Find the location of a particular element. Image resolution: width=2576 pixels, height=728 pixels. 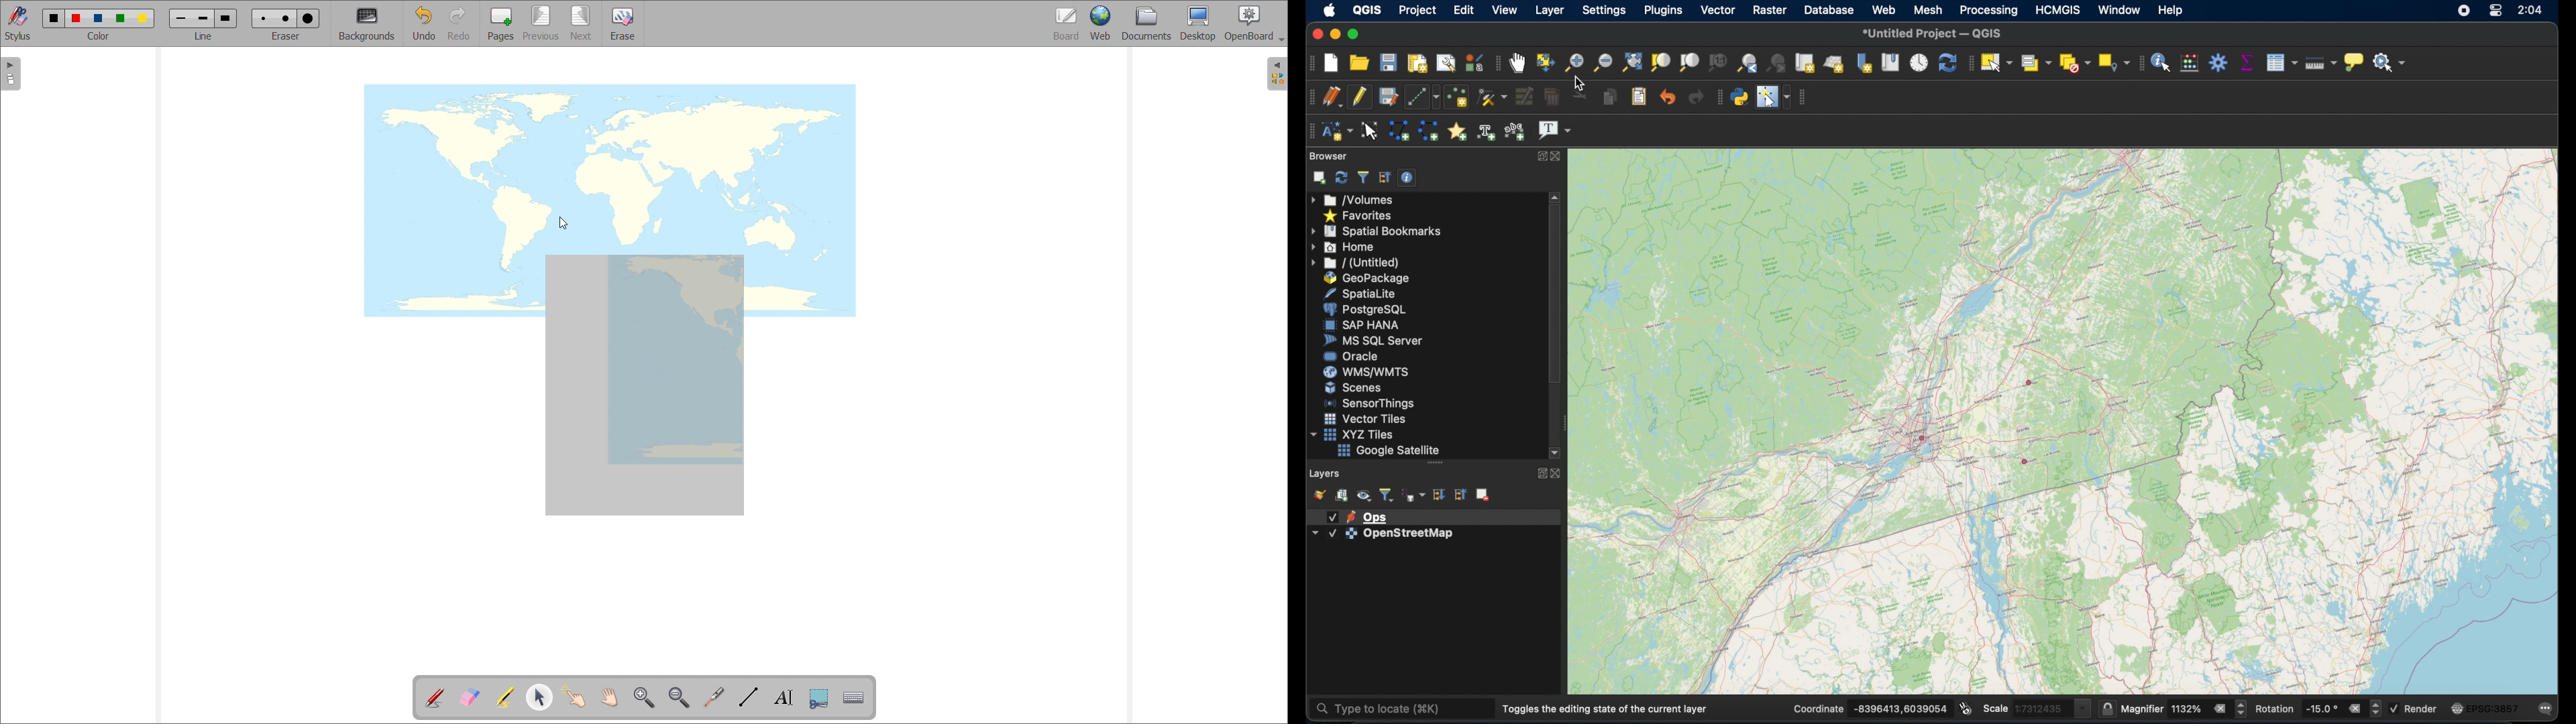

zoom to layer is located at coordinates (1688, 63).